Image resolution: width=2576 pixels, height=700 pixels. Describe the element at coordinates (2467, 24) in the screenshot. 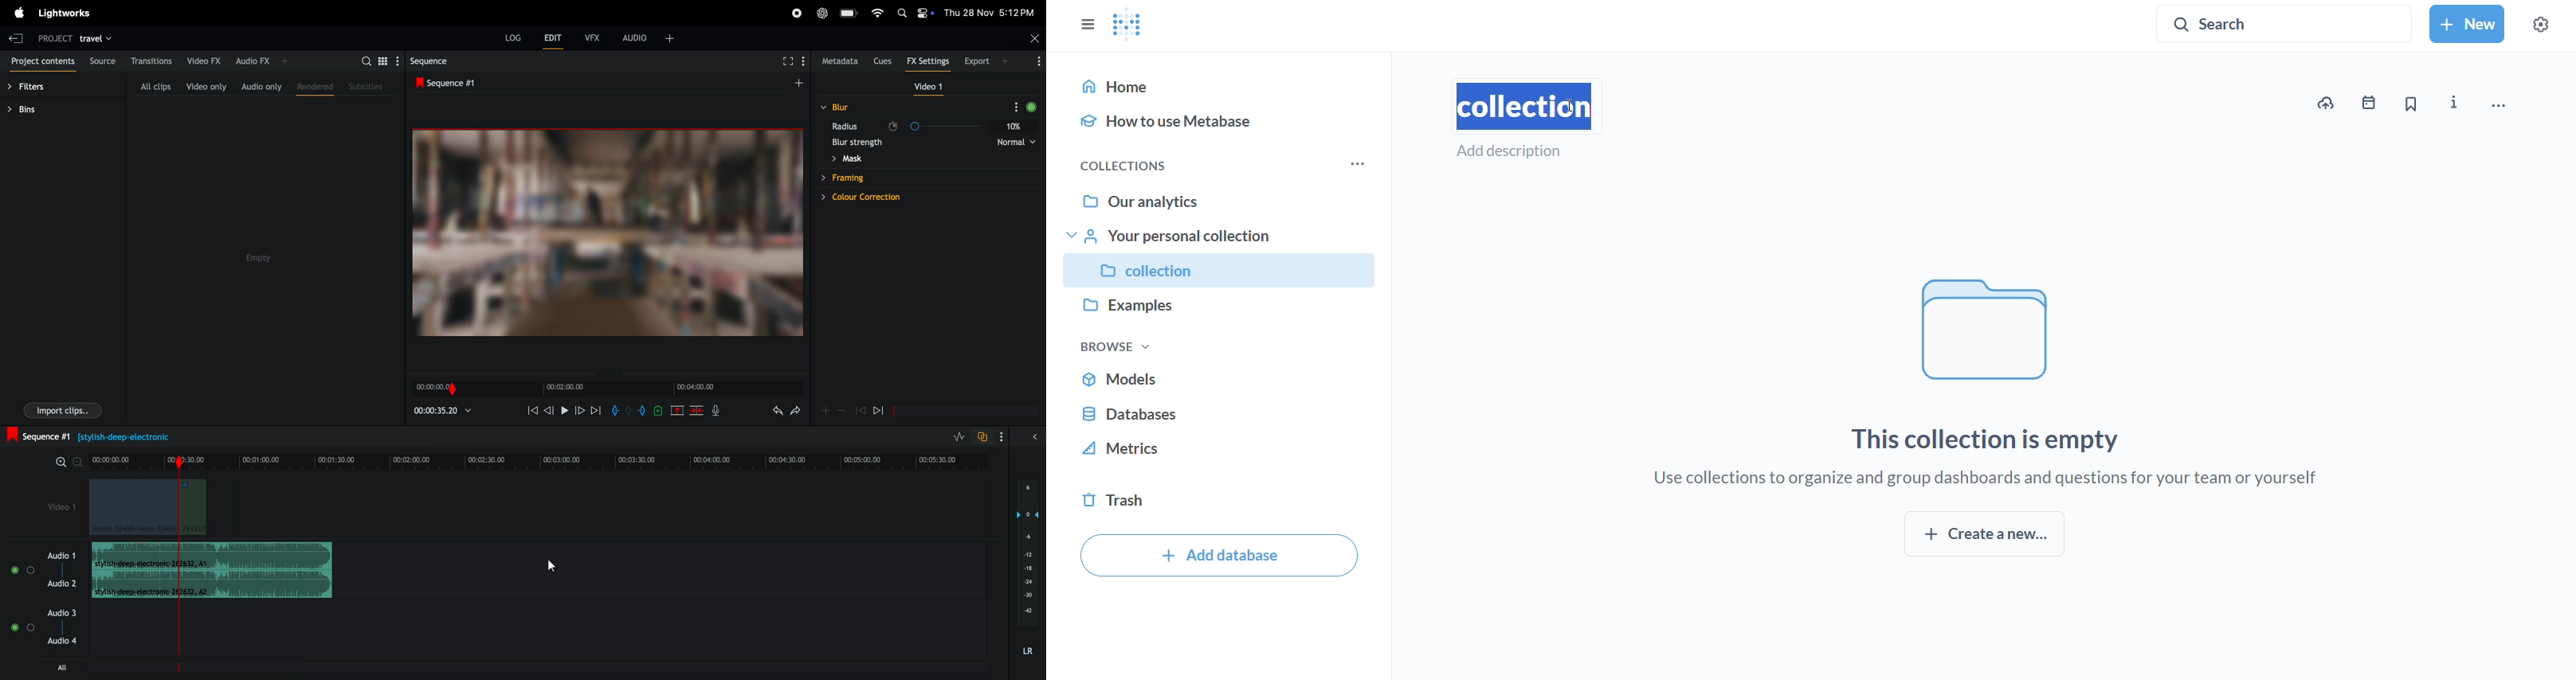

I see `new` at that location.